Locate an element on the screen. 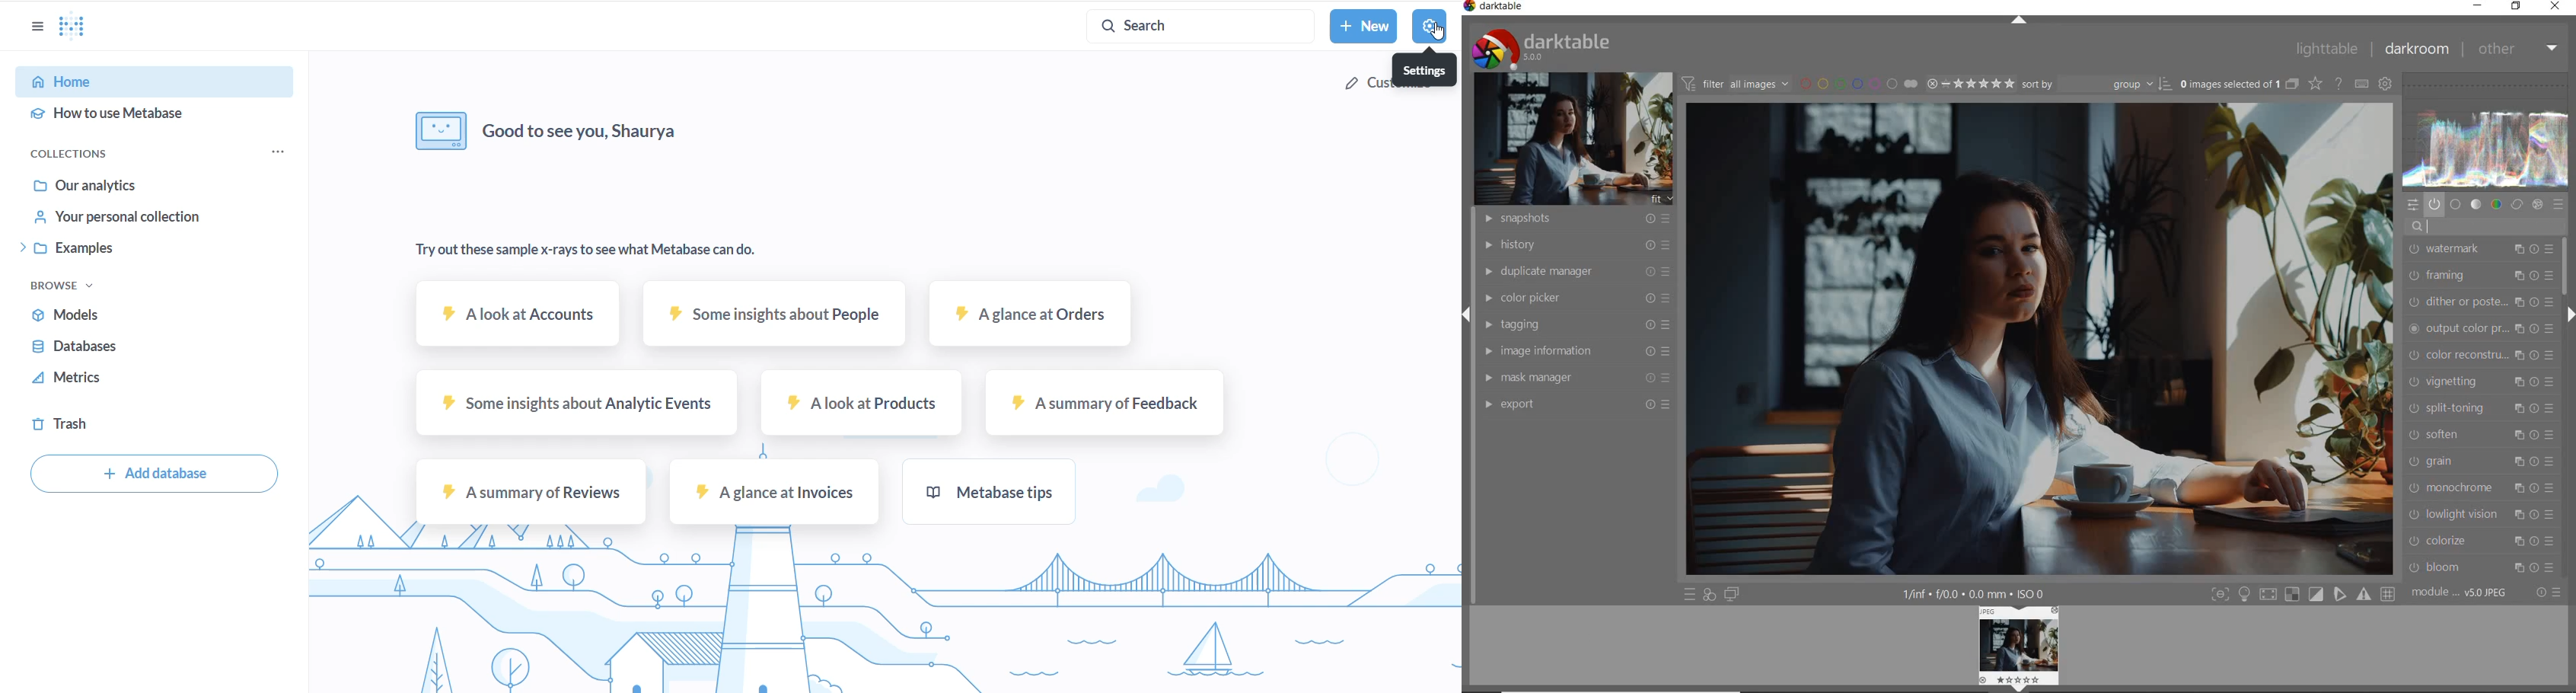  expand/collapse is located at coordinates (2018, 21).